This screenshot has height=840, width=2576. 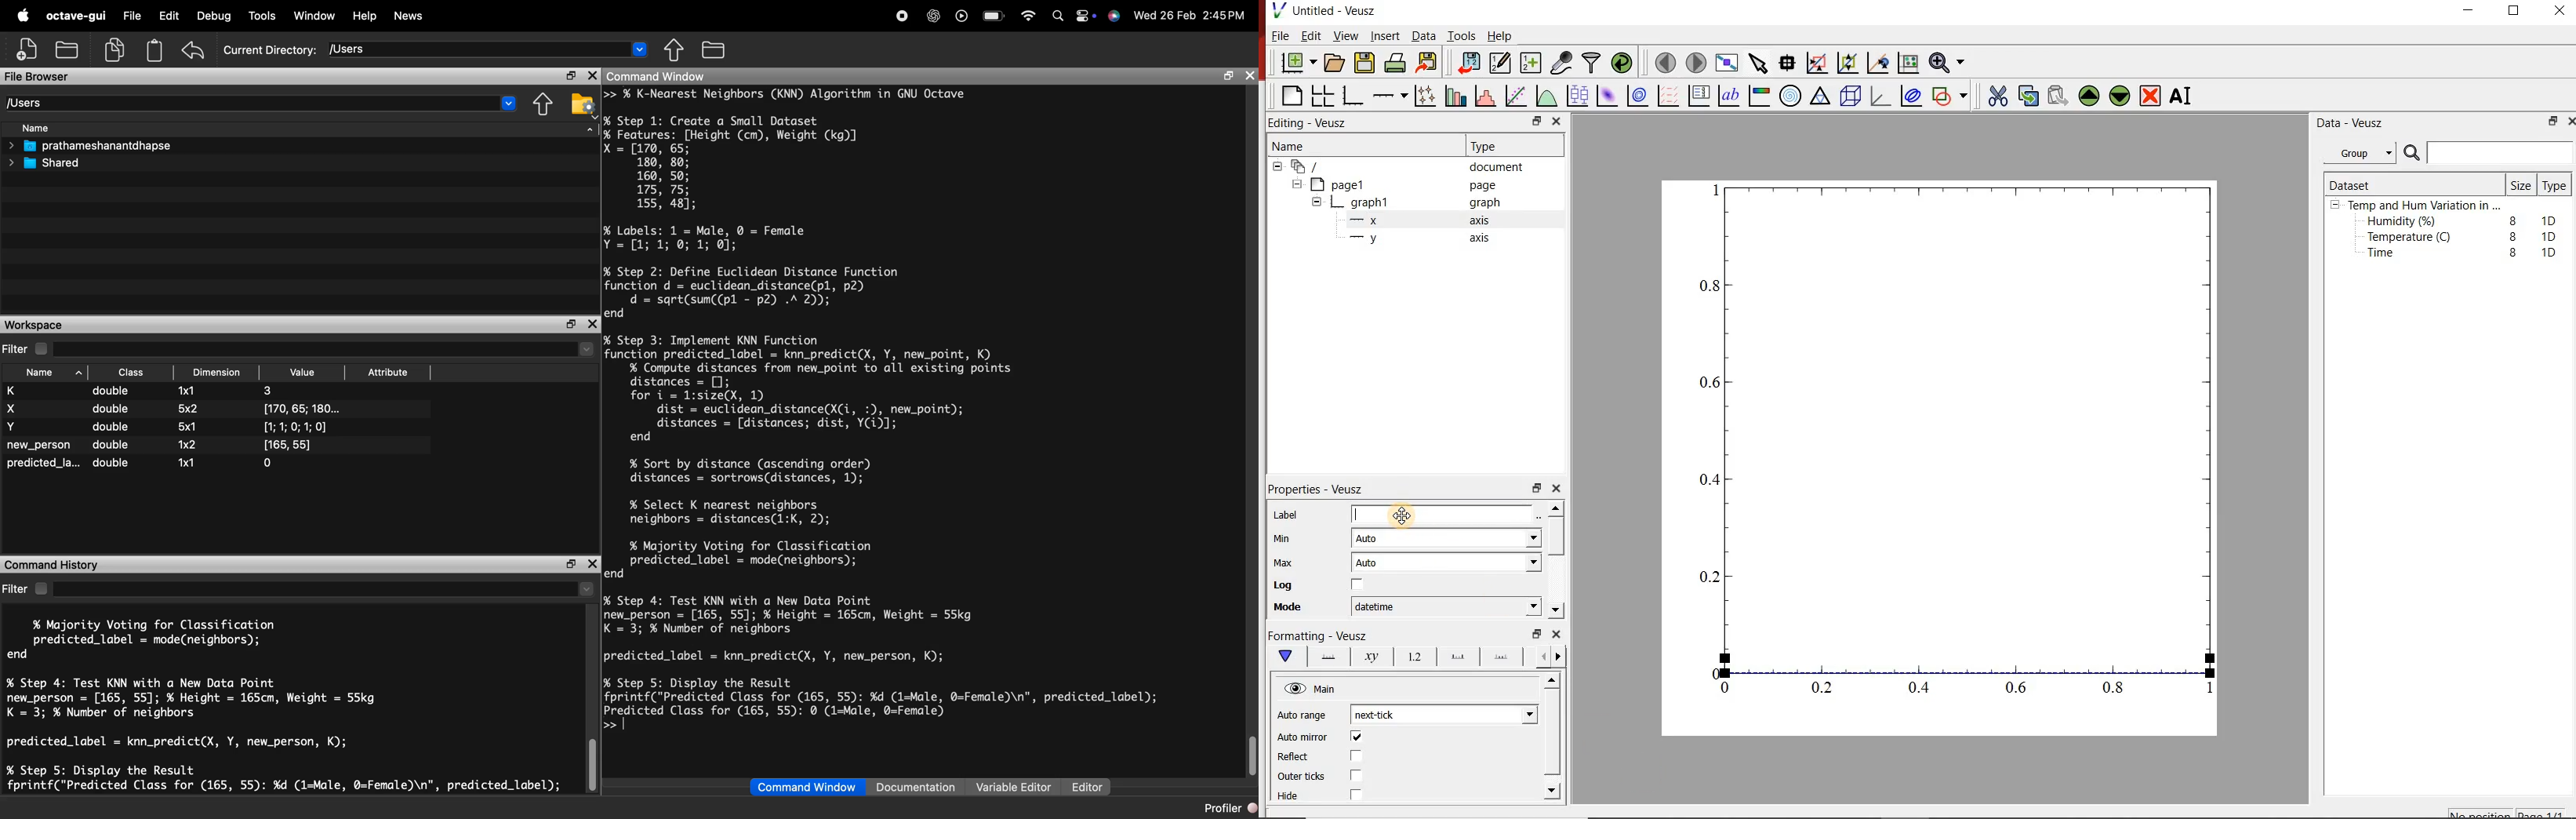 What do you see at coordinates (197, 50) in the screenshot?
I see `redo` at bounding box center [197, 50].